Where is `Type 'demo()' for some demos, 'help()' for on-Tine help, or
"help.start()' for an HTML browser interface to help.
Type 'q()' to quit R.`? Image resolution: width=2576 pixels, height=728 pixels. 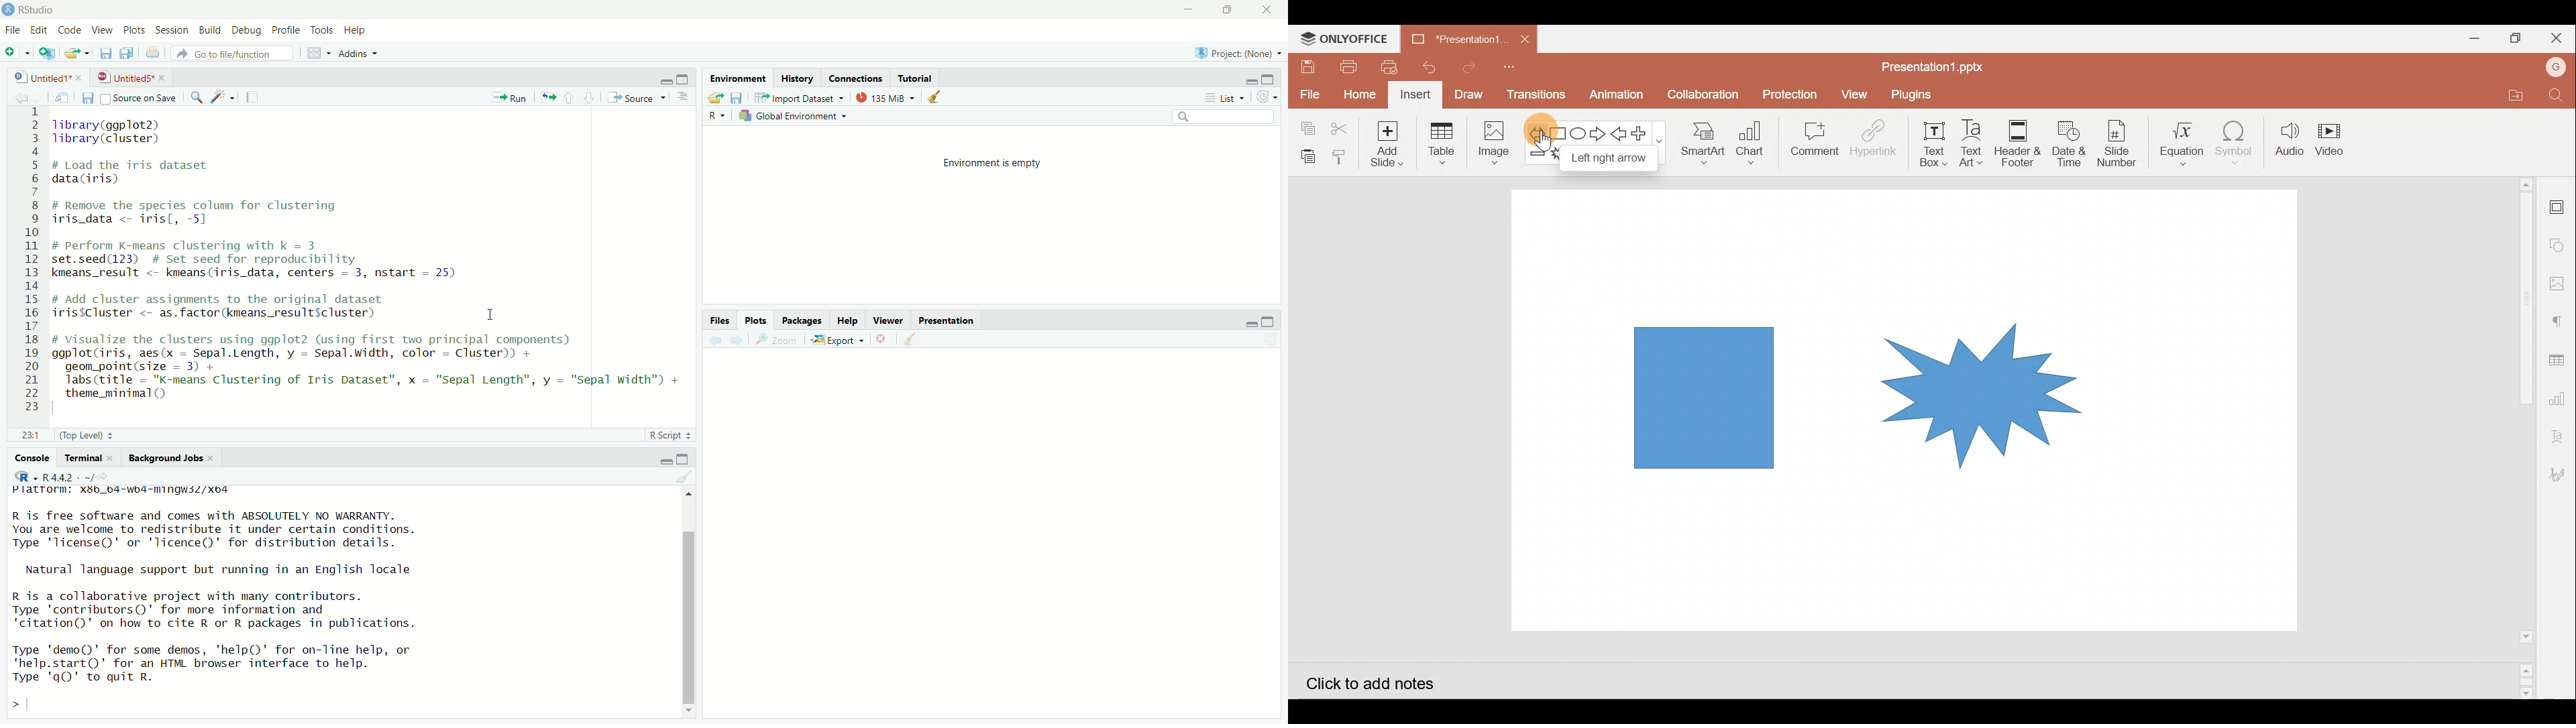 Type 'demo()' for some demos, 'help()' for on-Tine help, or
"help.start()' for an HTML browser interface to help.
Type 'q()' to quit R. is located at coordinates (263, 664).